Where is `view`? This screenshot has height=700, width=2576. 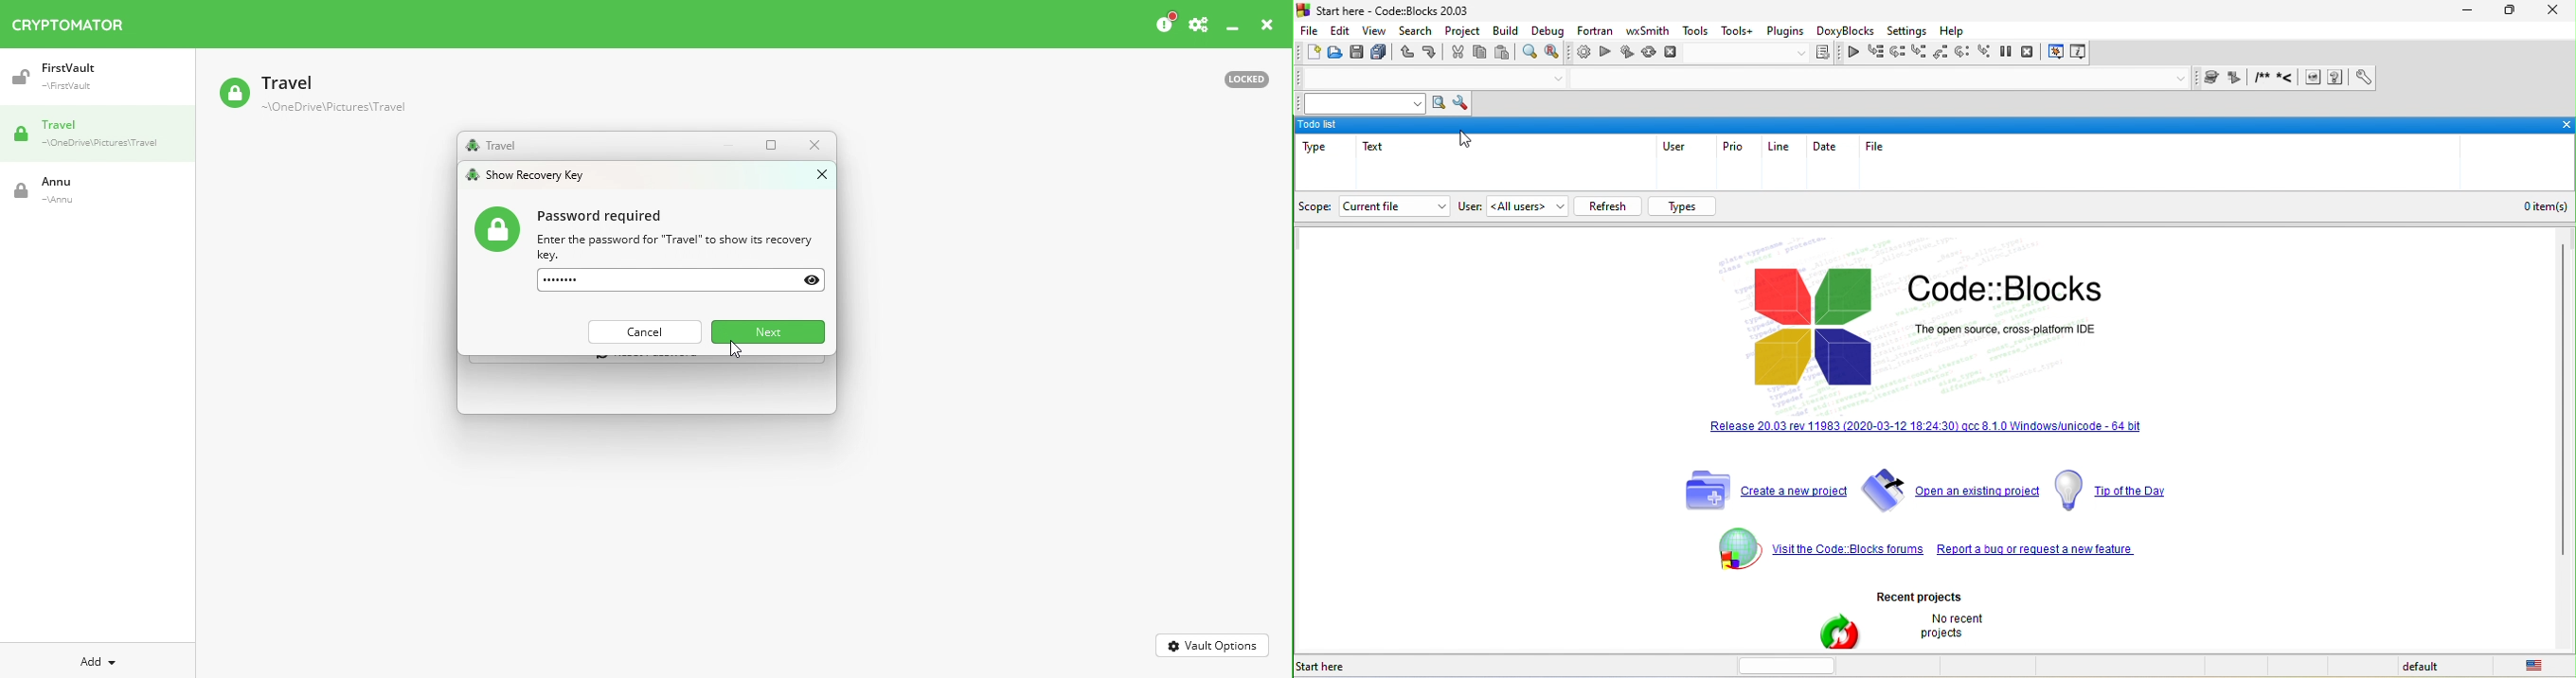 view is located at coordinates (1376, 31).